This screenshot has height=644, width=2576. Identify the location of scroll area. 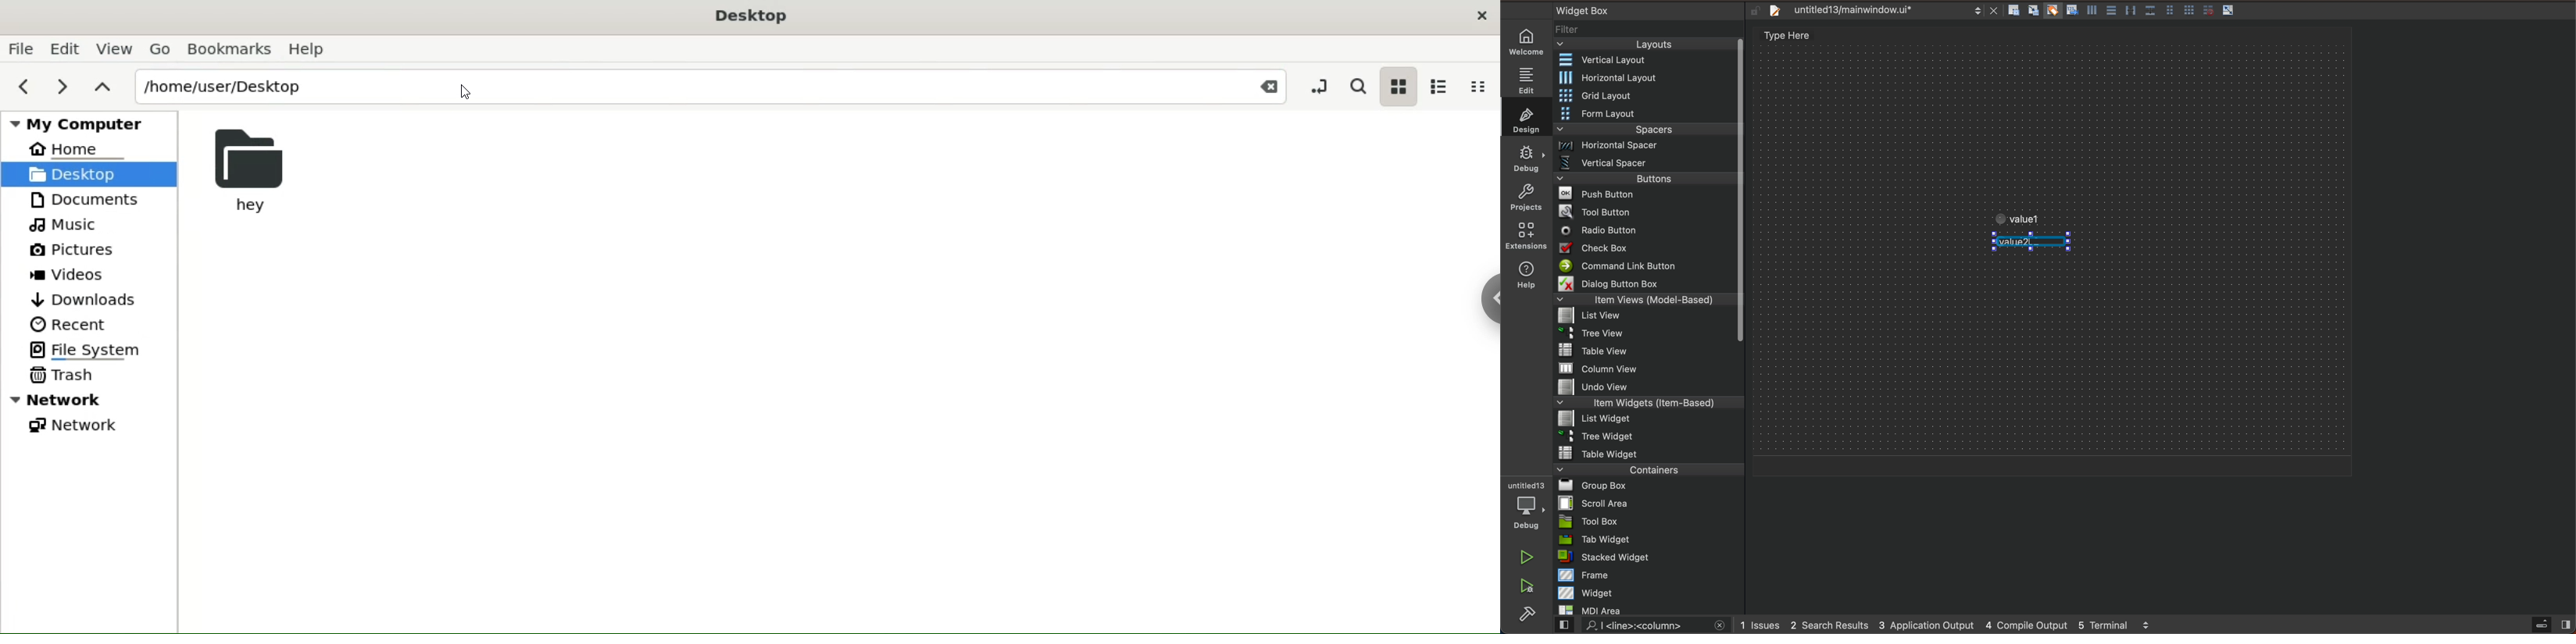
(1649, 503).